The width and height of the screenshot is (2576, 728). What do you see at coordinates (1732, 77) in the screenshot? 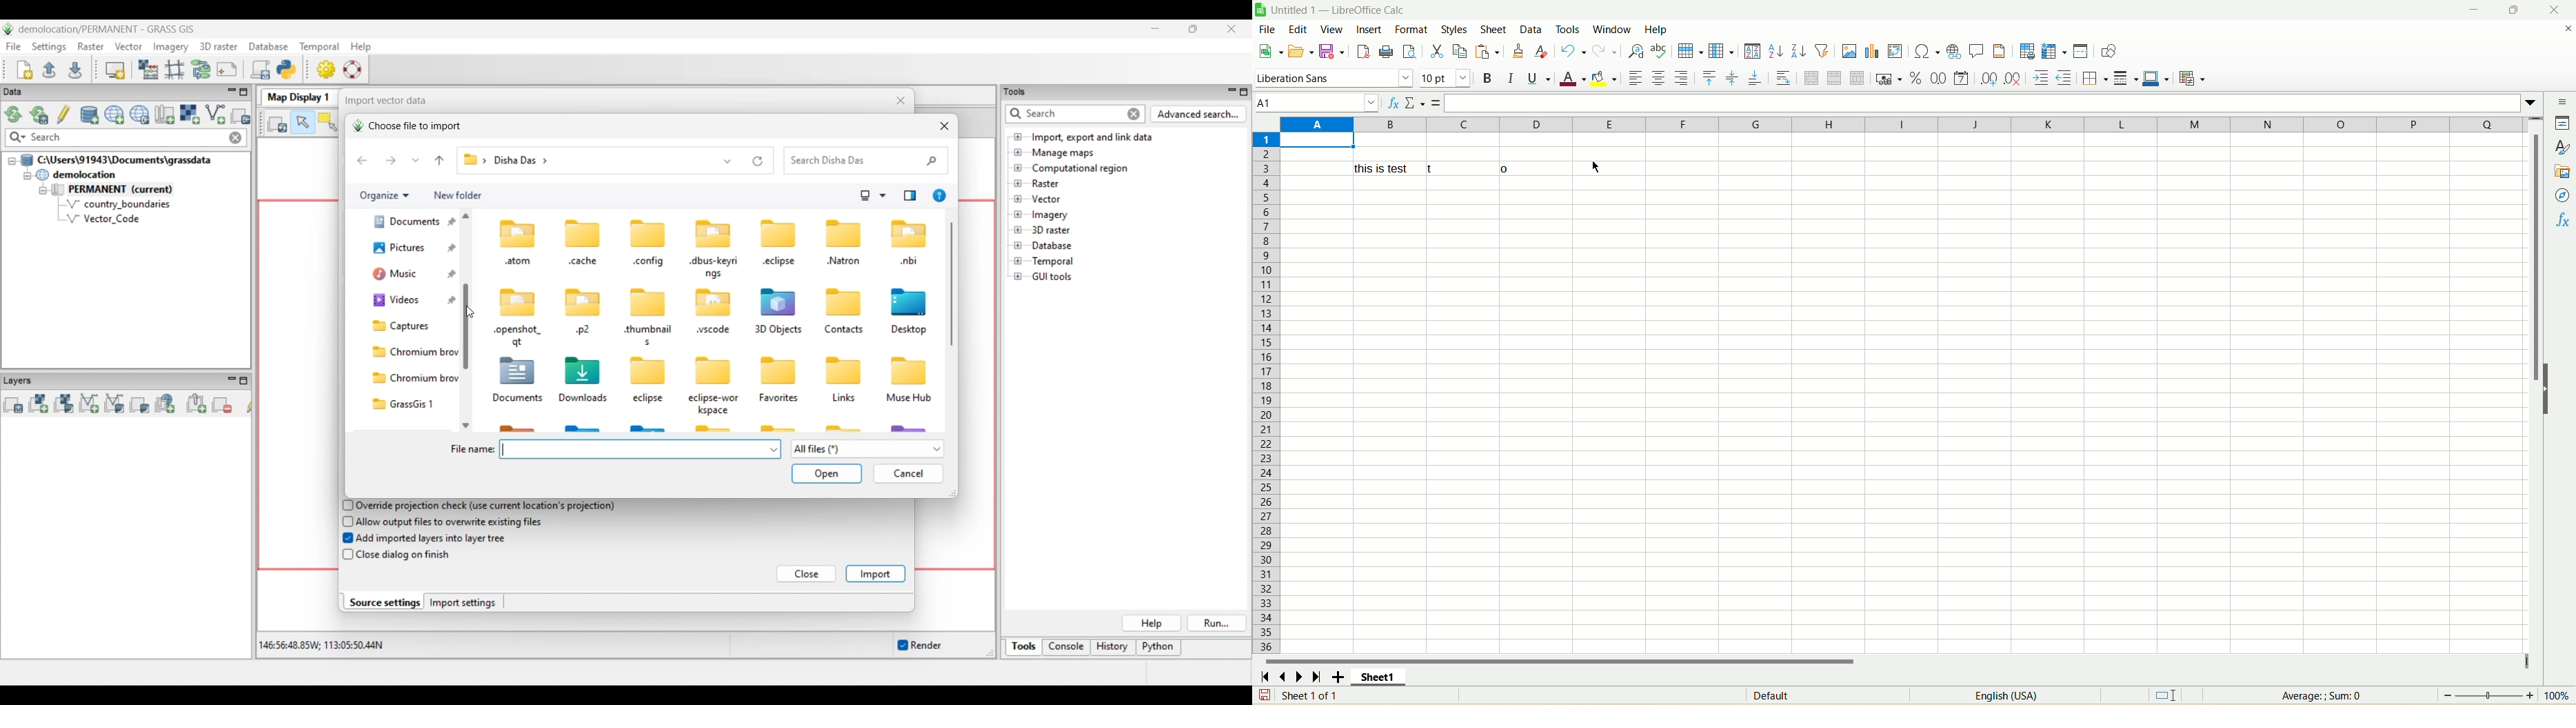
I see `align center` at bounding box center [1732, 77].